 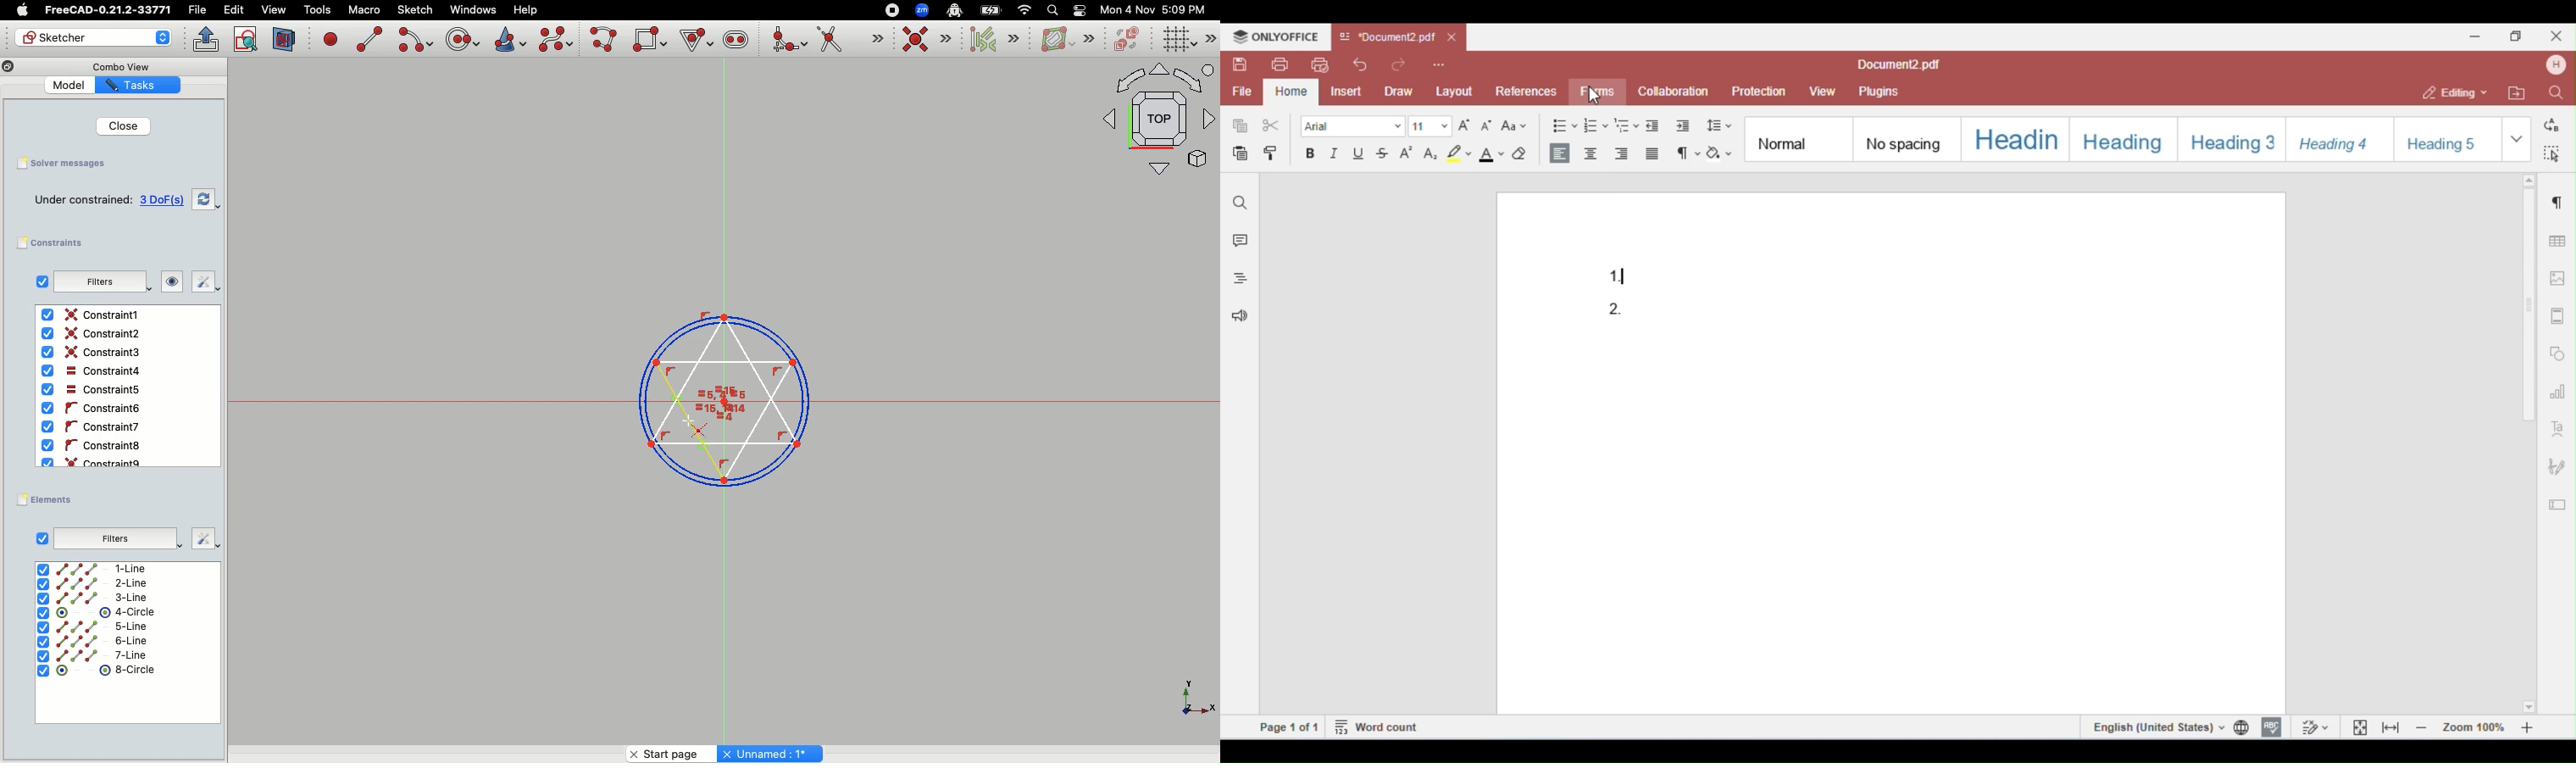 What do you see at coordinates (923, 10) in the screenshot?
I see `Zoom` at bounding box center [923, 10].